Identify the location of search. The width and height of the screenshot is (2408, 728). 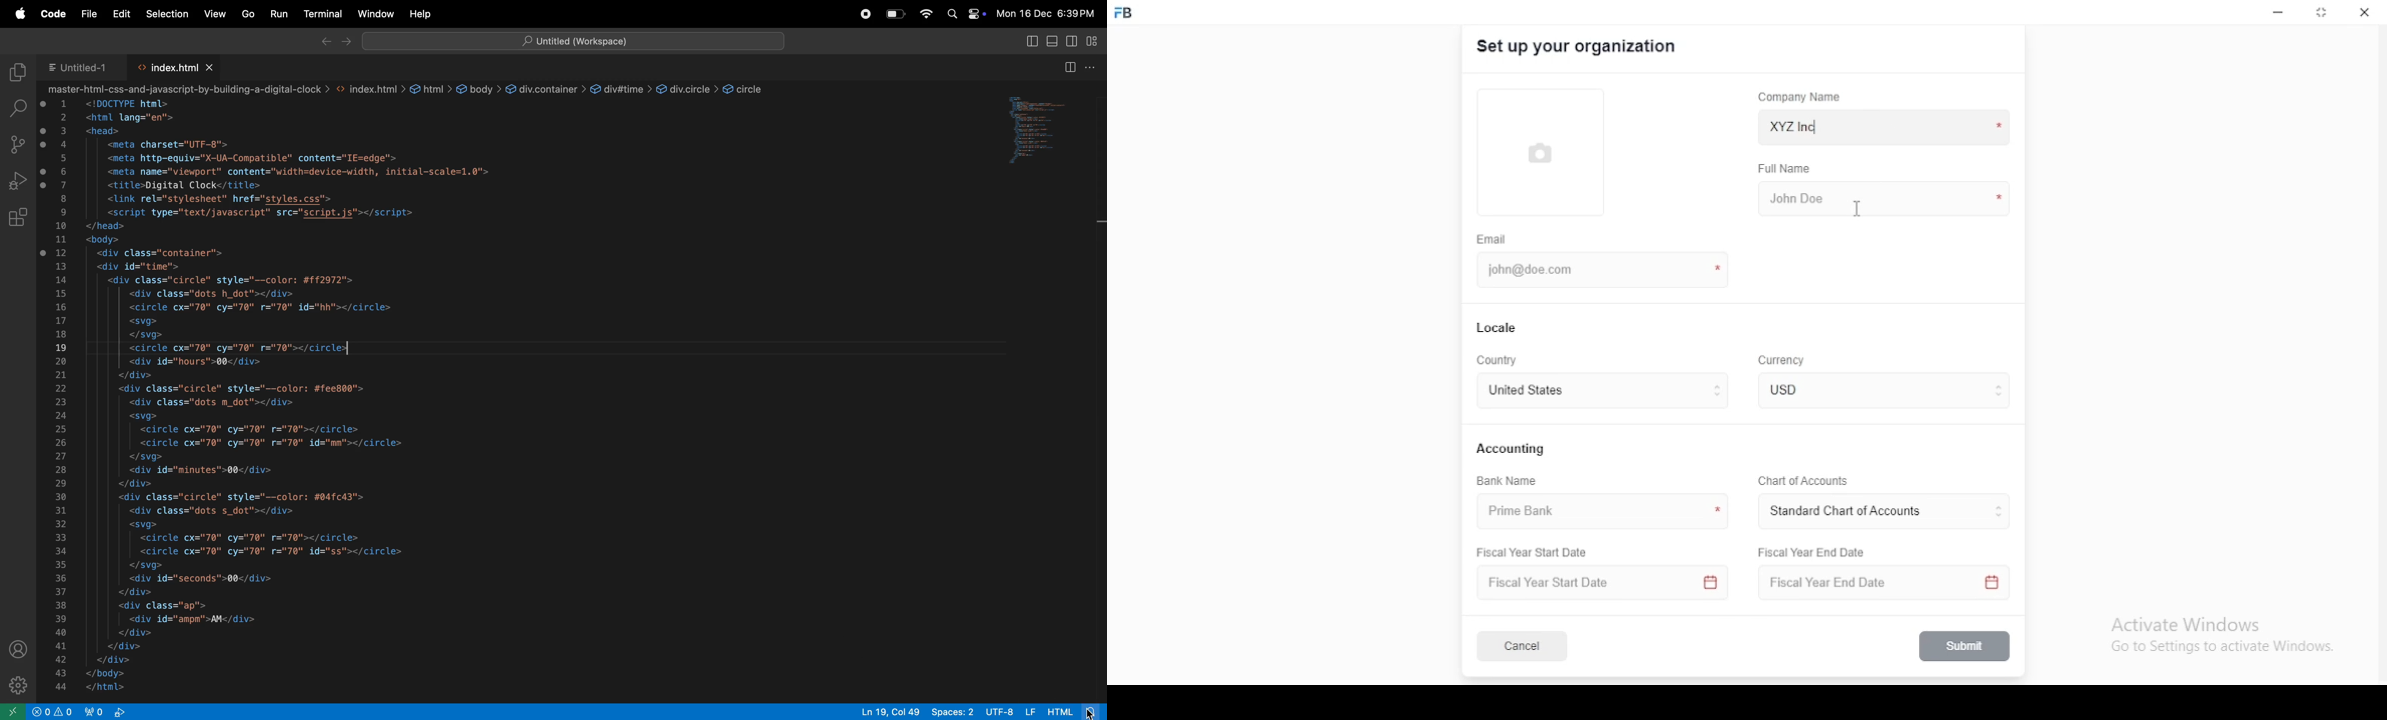
(20, 107).